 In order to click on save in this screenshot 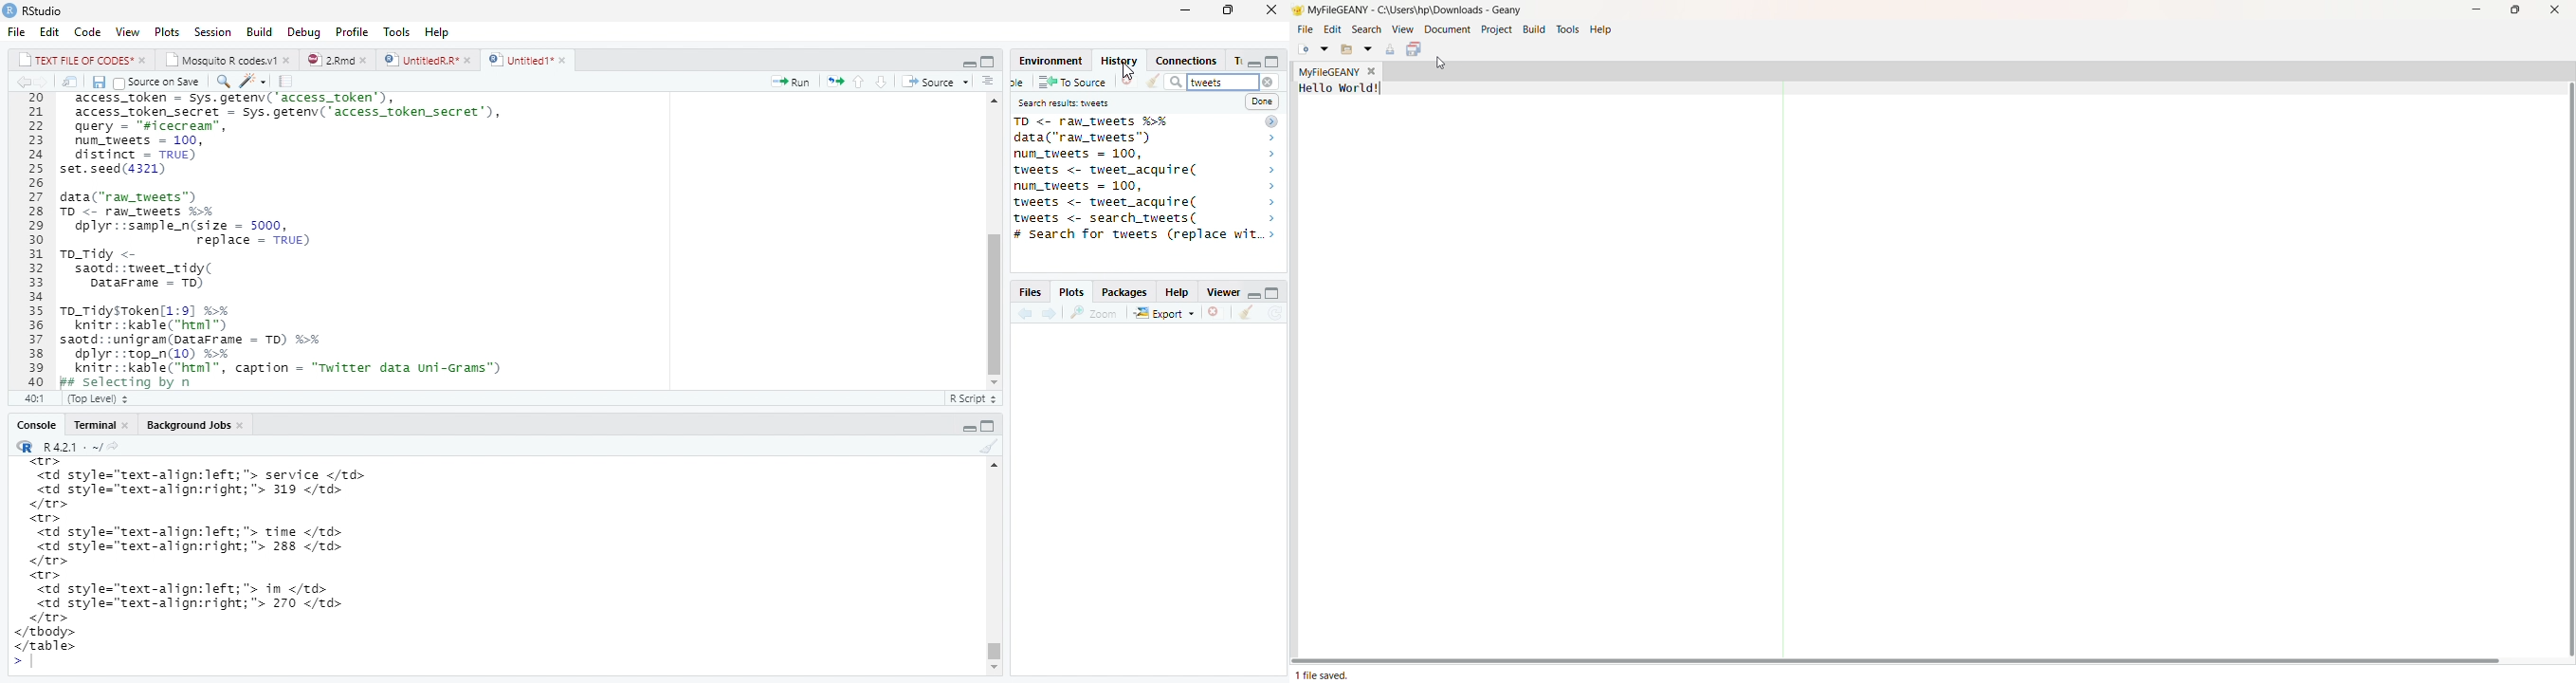, I will do `click(1047, 82)`.